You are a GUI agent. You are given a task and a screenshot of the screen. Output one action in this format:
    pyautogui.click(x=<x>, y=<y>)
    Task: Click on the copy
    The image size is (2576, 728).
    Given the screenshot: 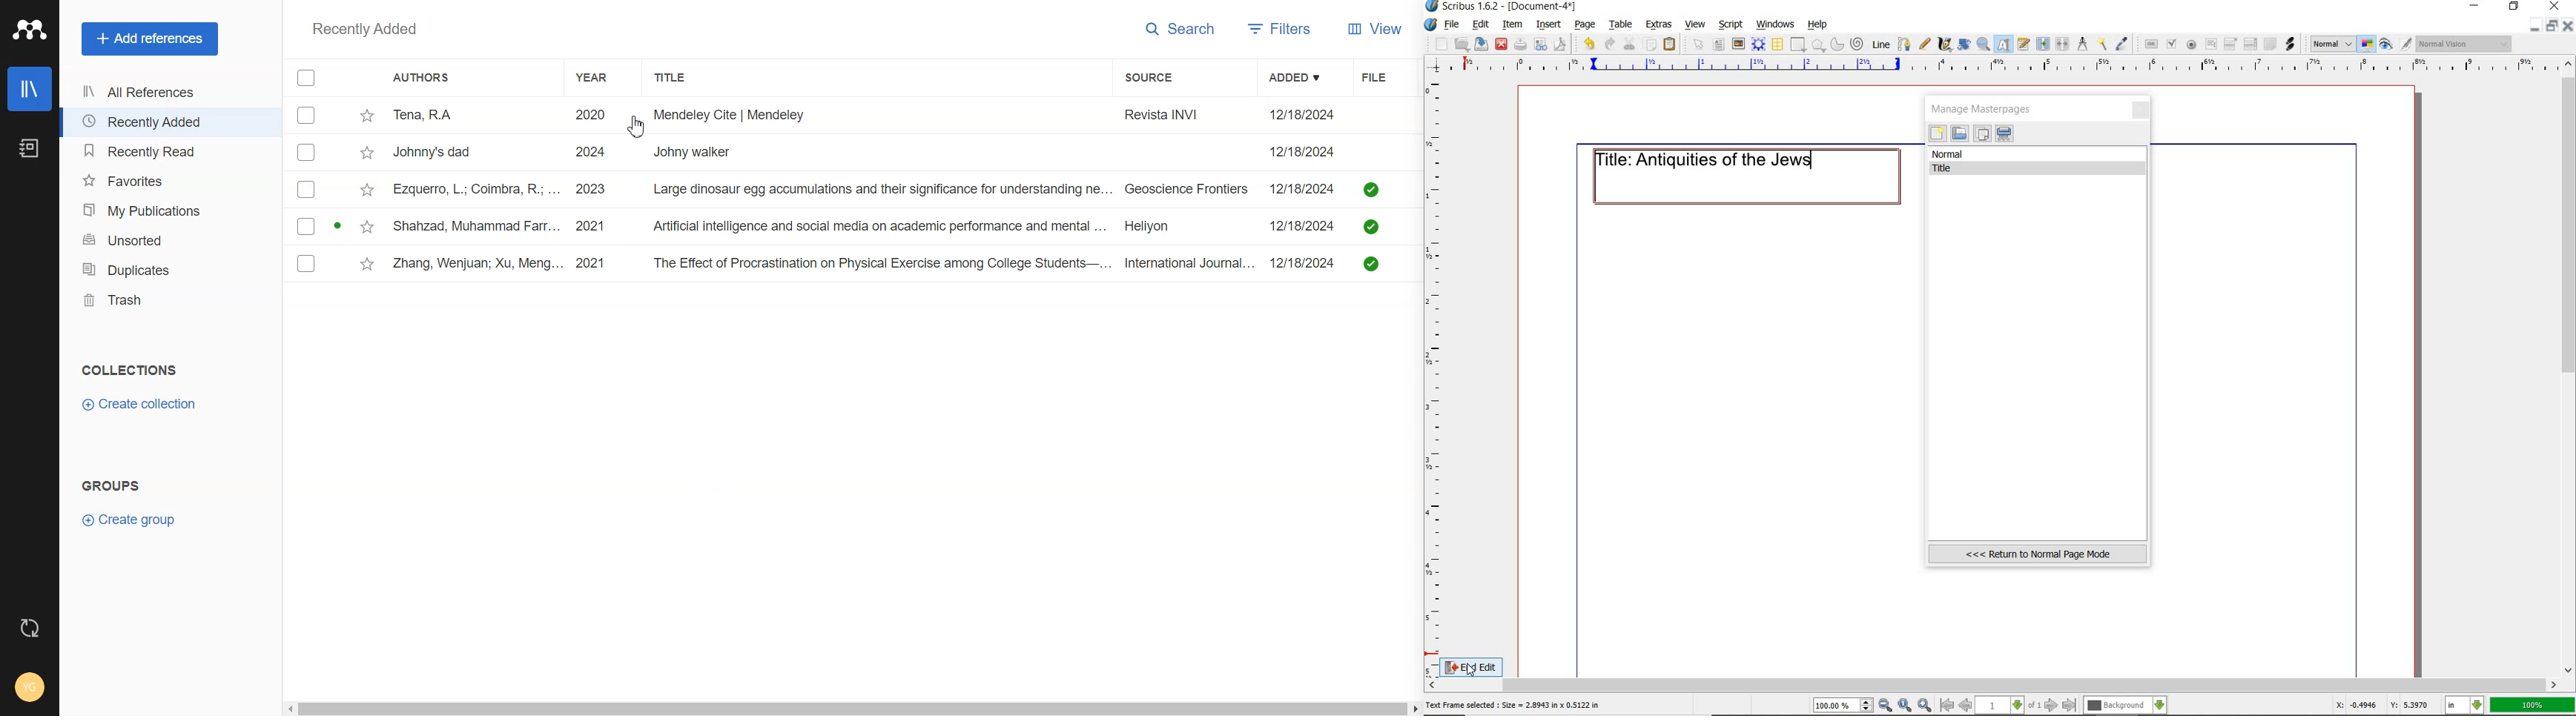 What is the action you would take?
    pyautogui.click(x=1650, y=43)
    